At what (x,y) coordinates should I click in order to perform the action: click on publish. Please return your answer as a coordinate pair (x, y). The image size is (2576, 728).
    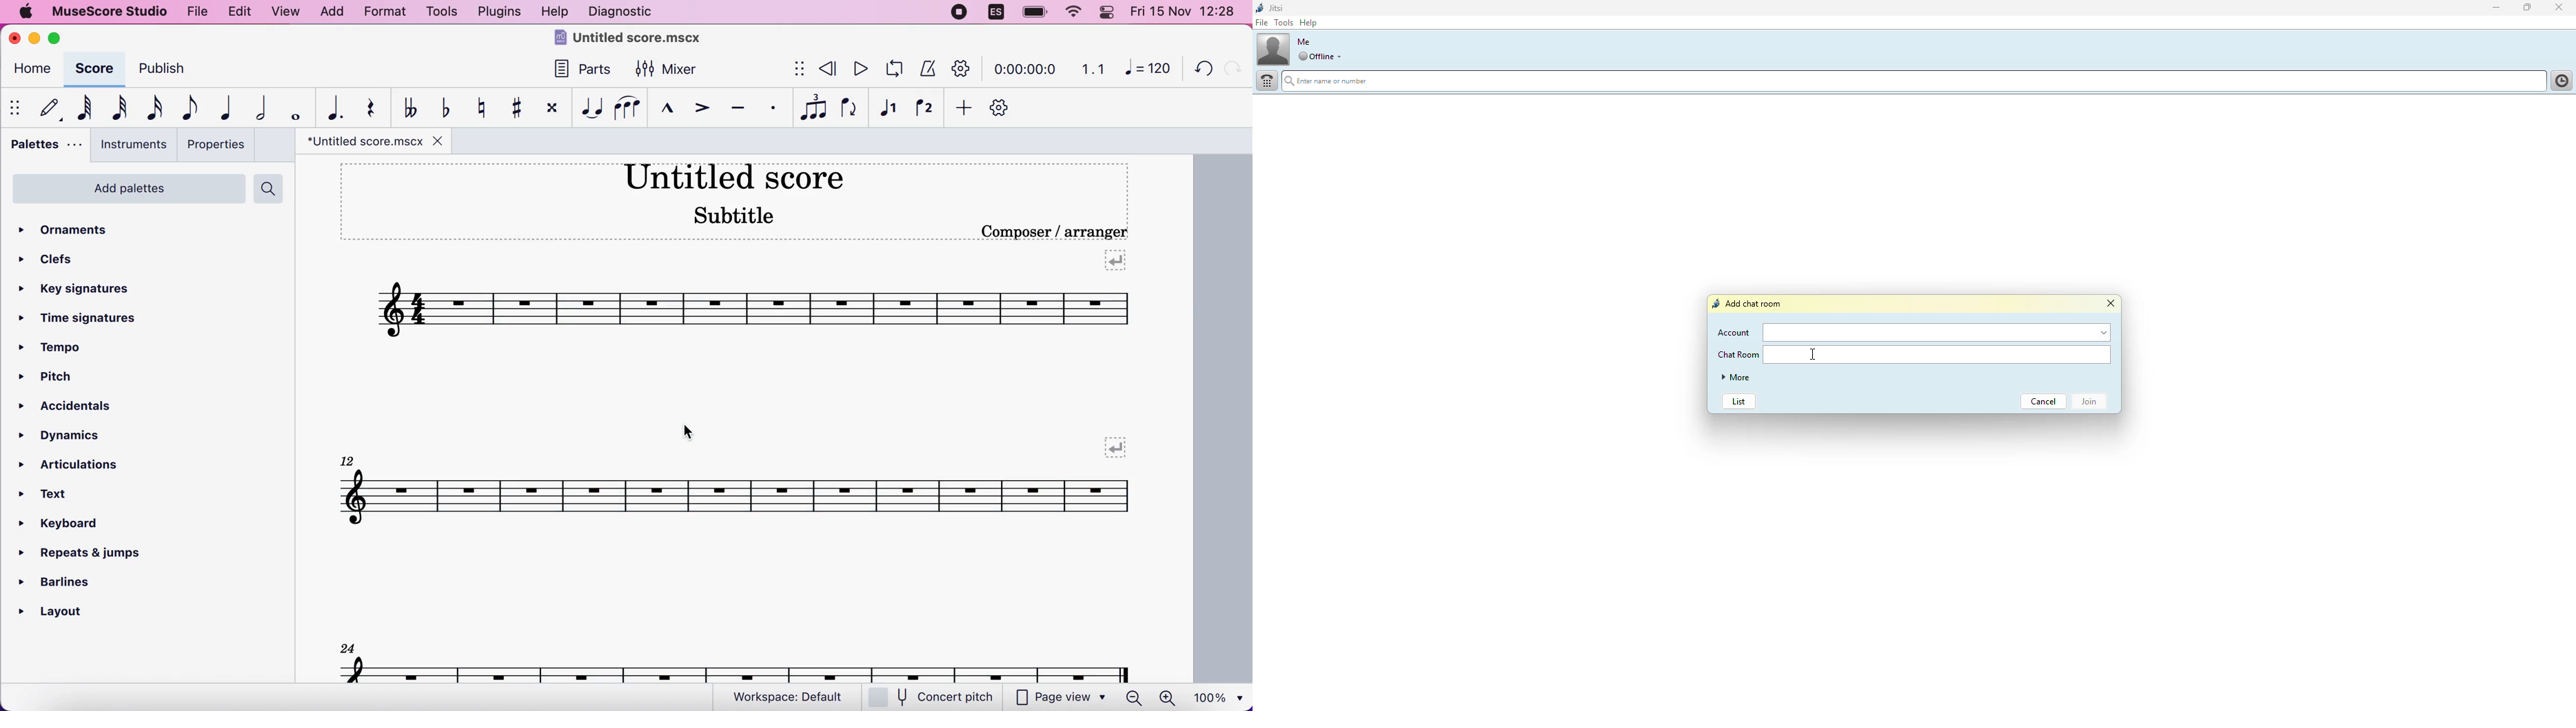
    Looking at the image, I should click on (171, 72).